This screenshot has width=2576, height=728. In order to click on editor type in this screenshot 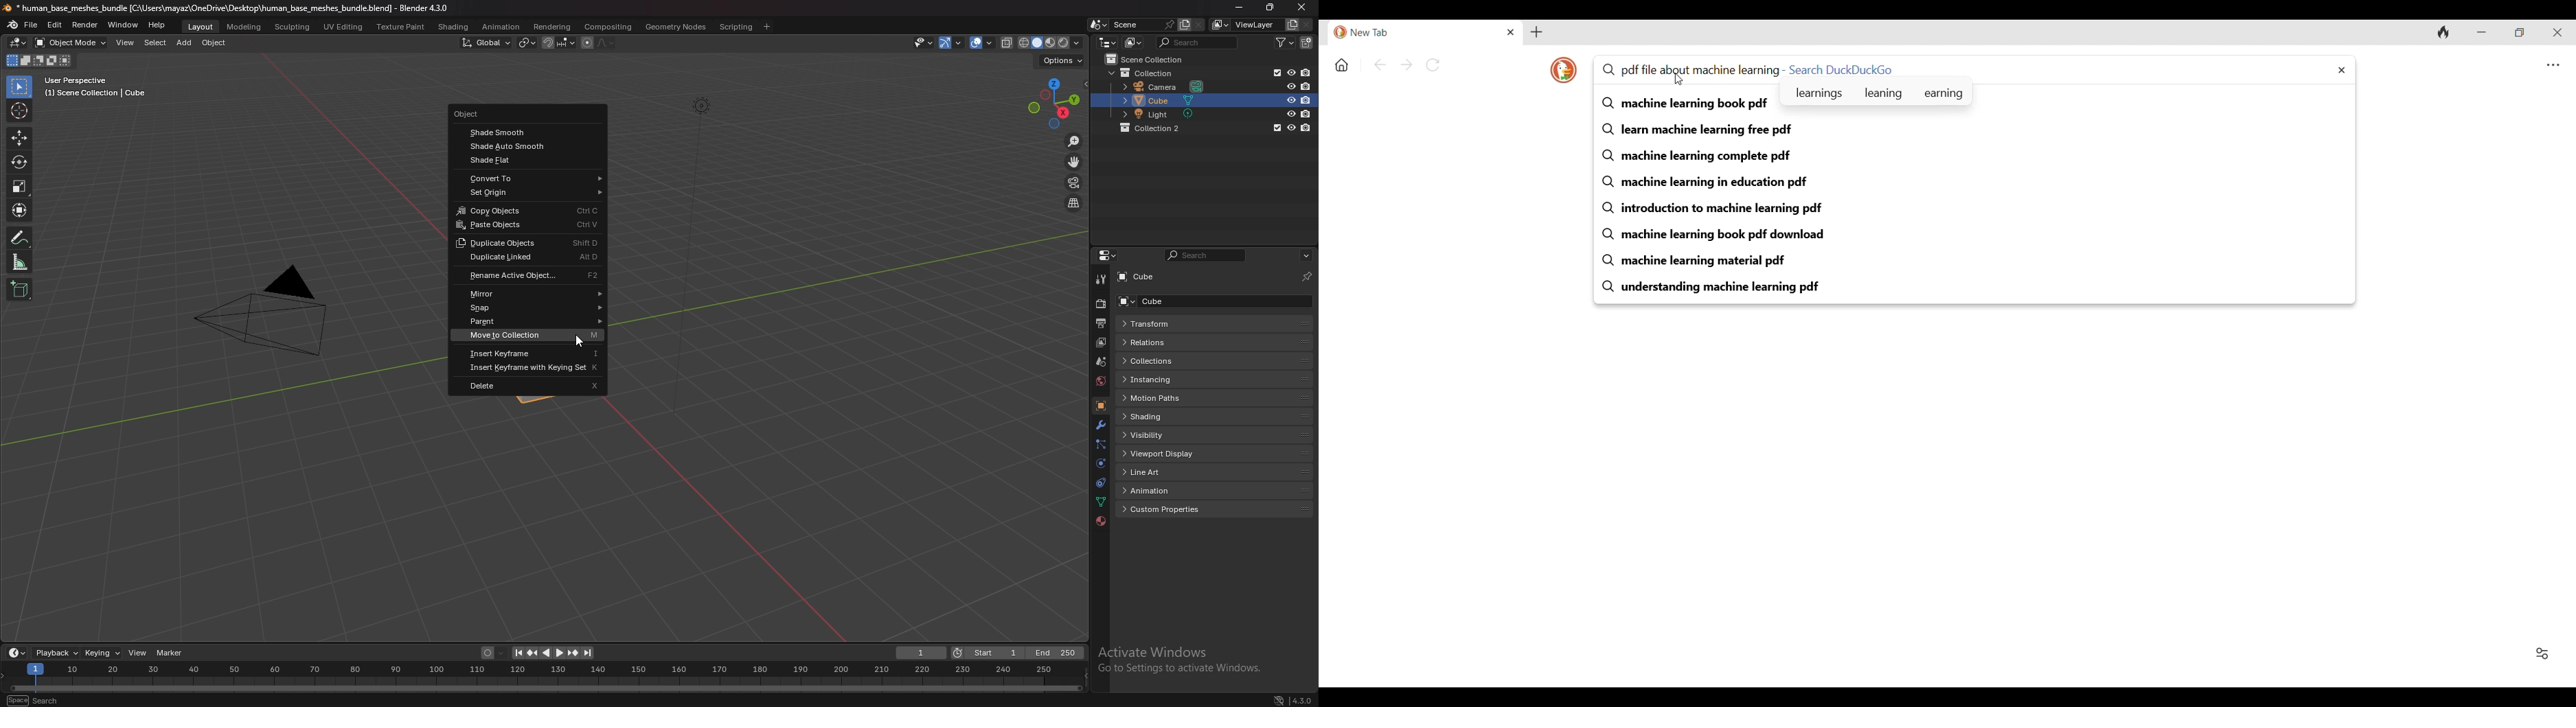, I will do `click(19, 42)`.